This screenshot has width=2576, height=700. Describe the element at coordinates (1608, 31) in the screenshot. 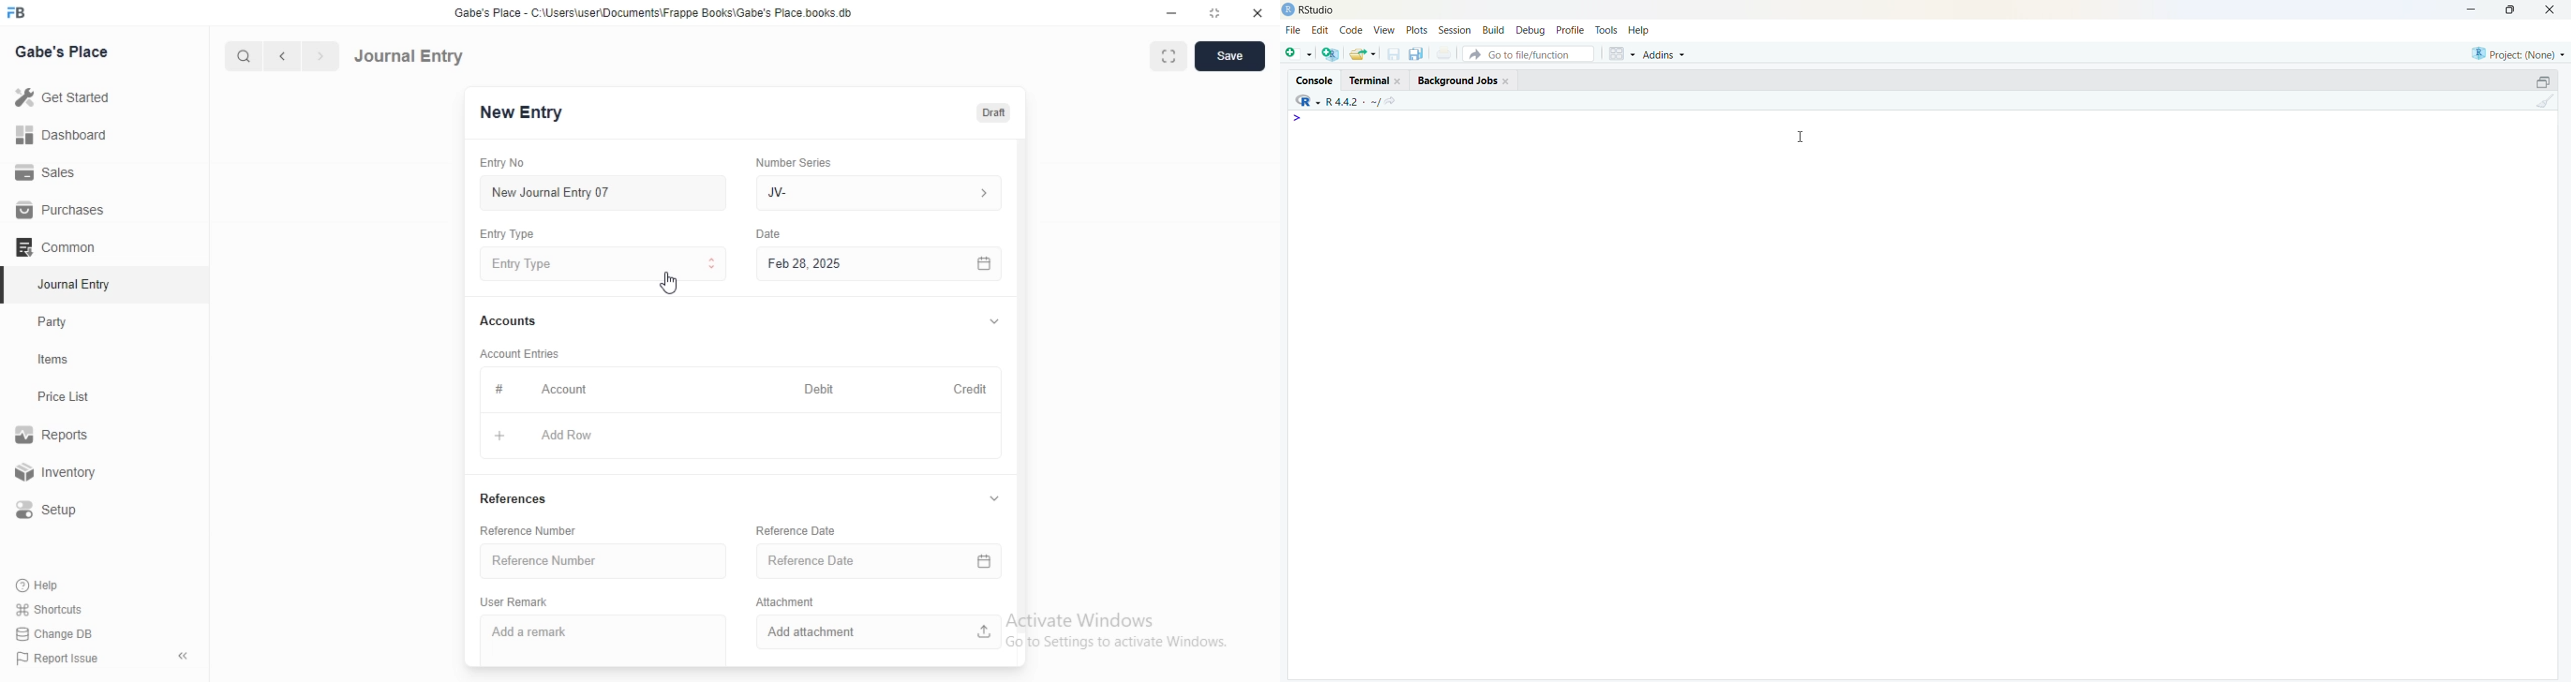

I see `tools` at that location.